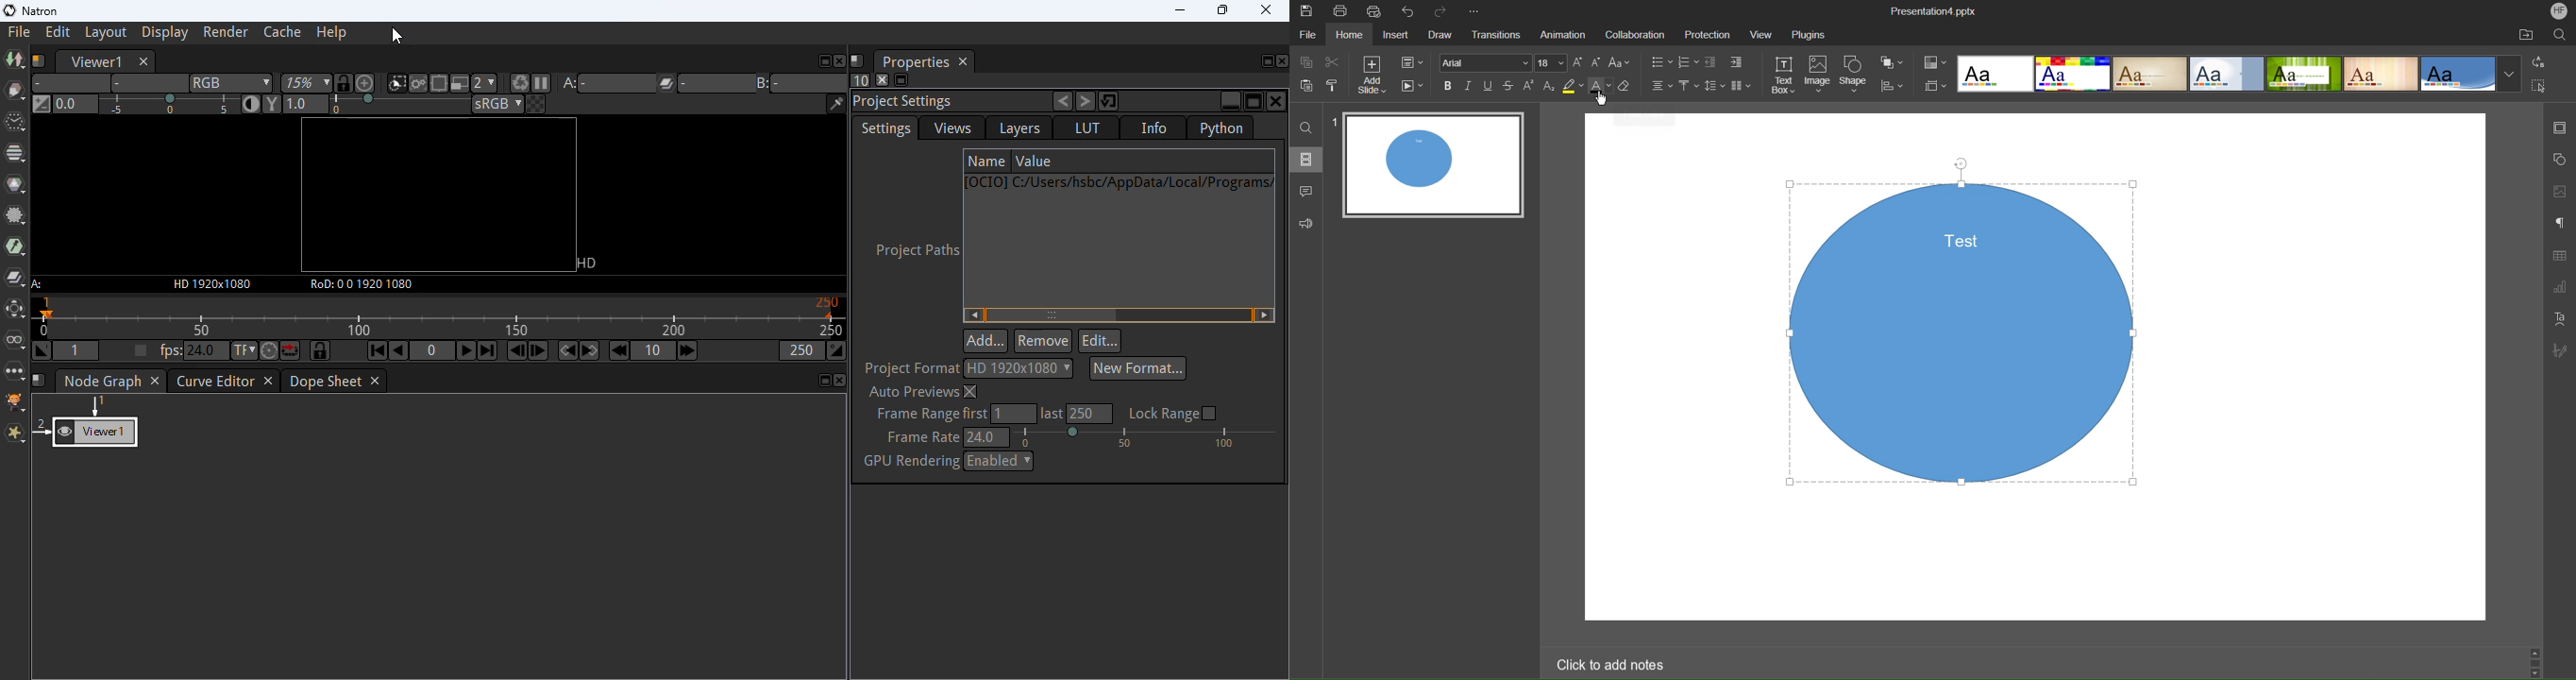 This screenshot has width=2576, height=700. Describe the element at coordinates (540, 351) in the screenshot. I see `next frame` at that location.